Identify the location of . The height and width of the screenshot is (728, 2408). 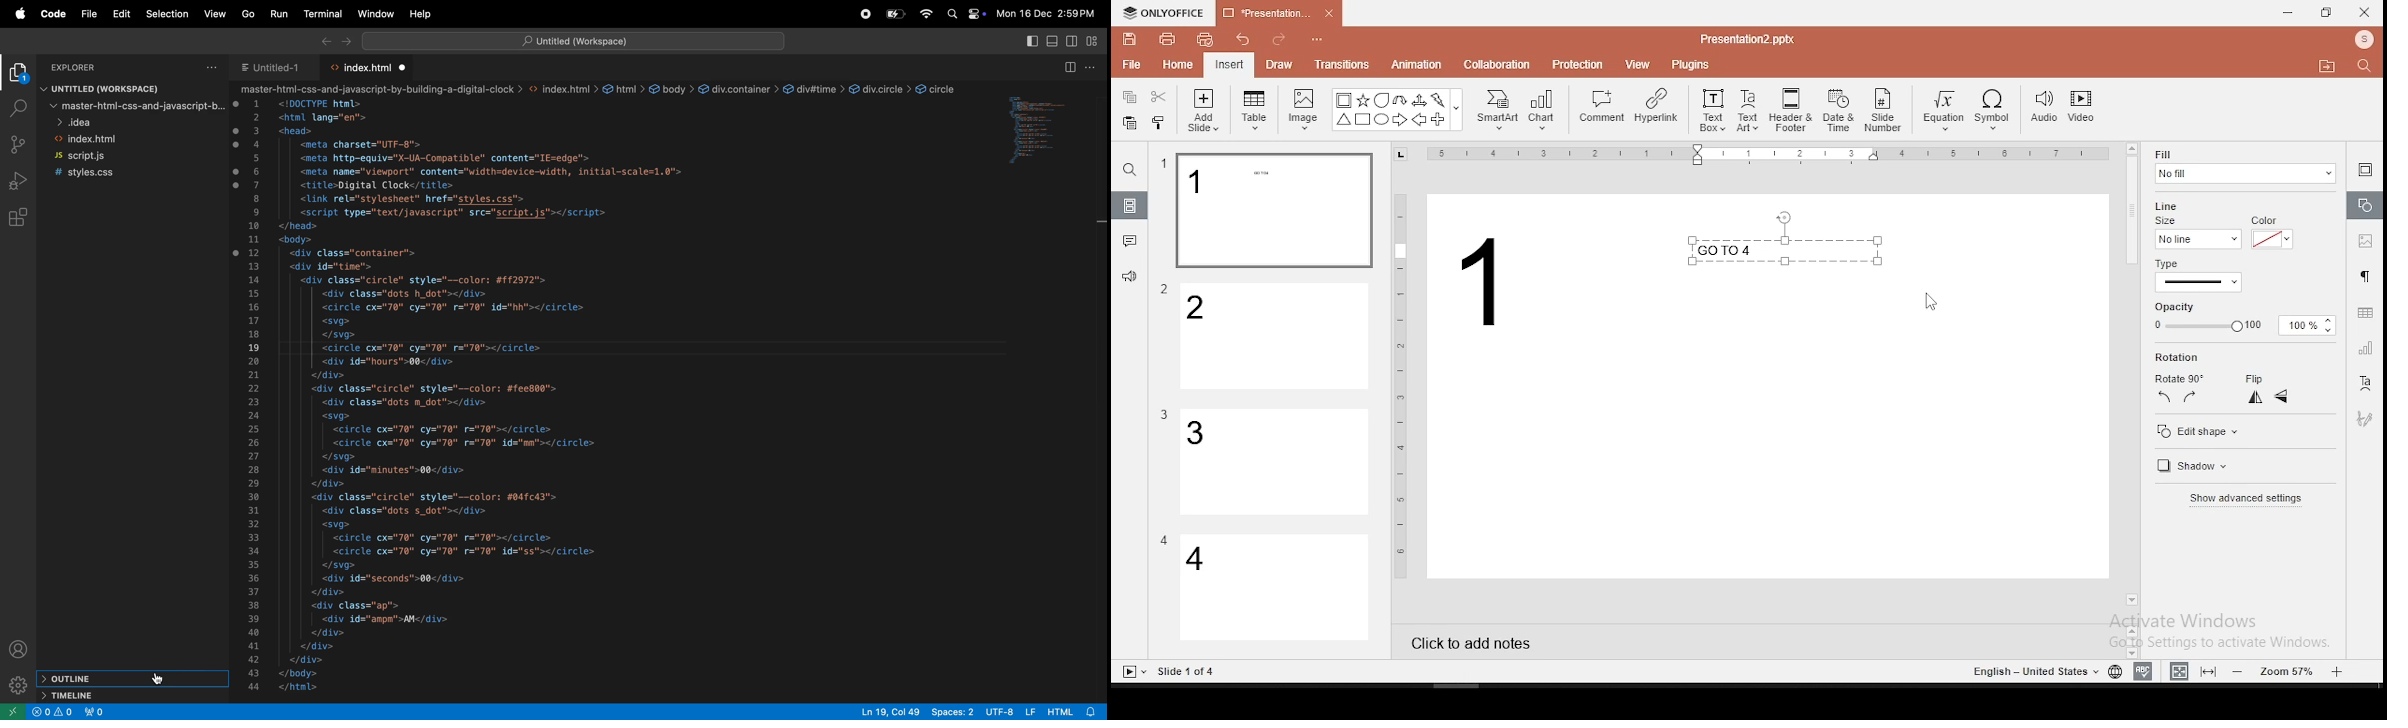
(1772, 155).